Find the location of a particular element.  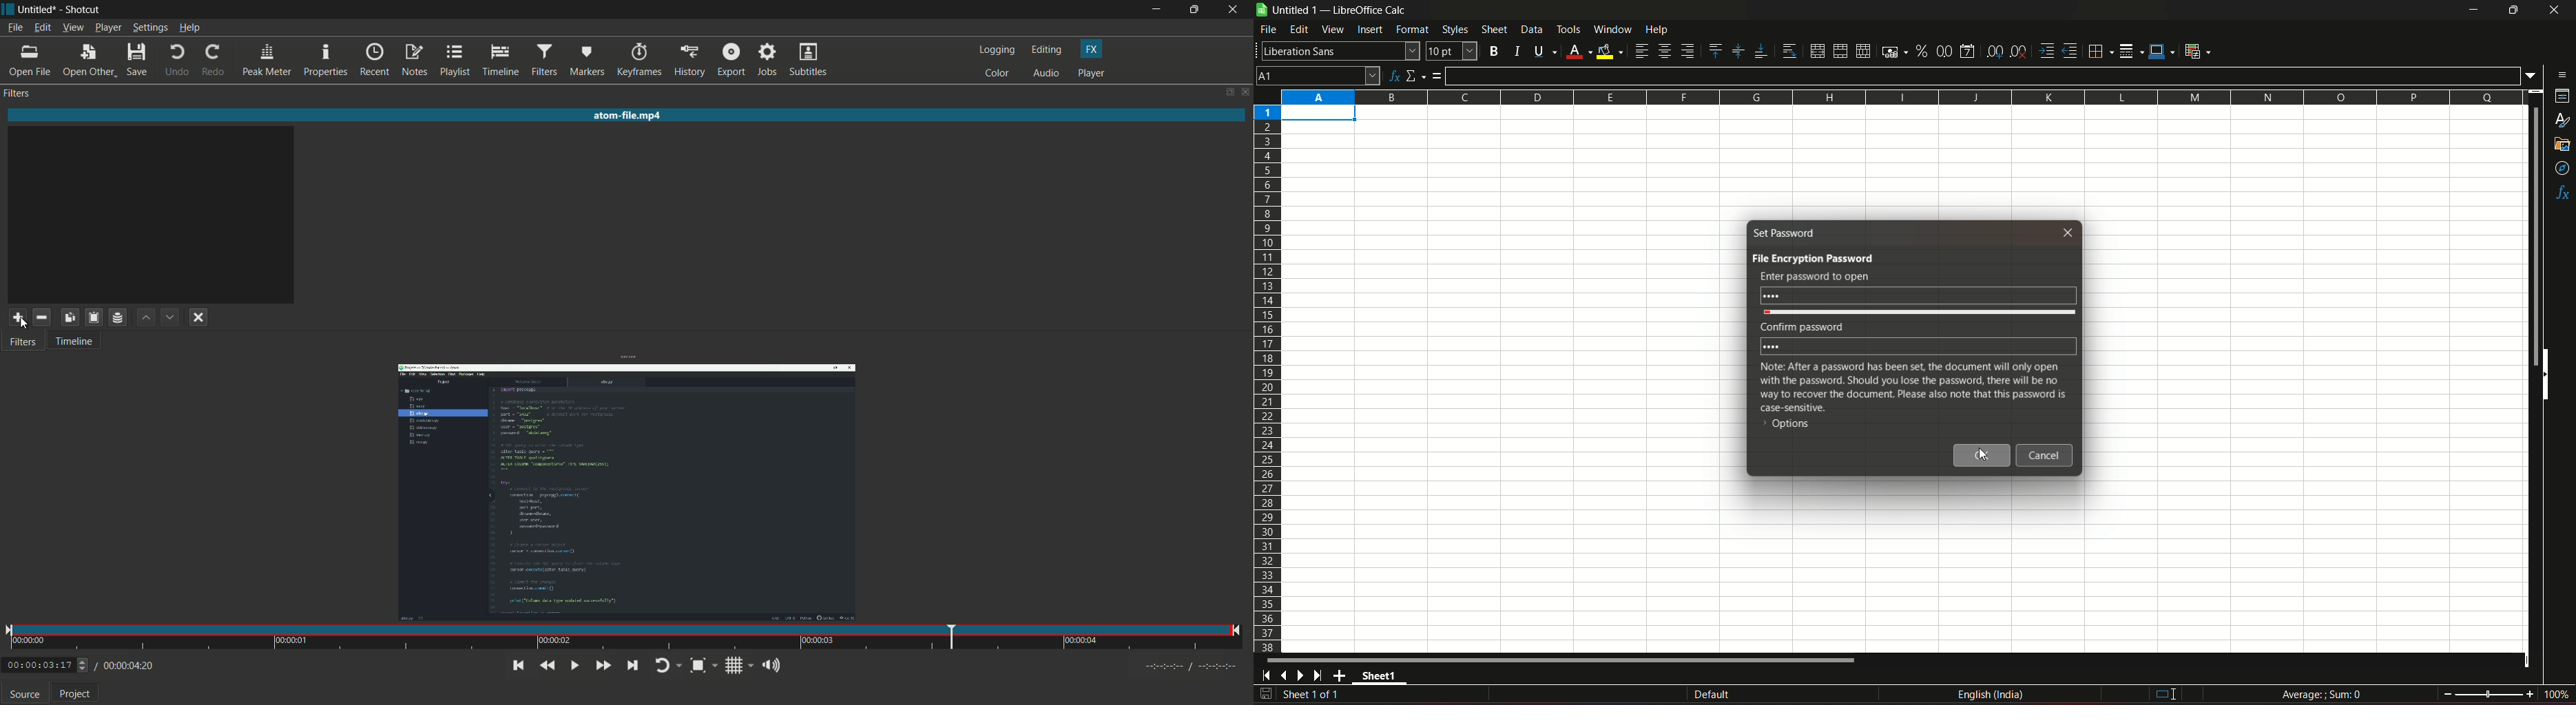

wrap text is located at coordinates (1787, 50).